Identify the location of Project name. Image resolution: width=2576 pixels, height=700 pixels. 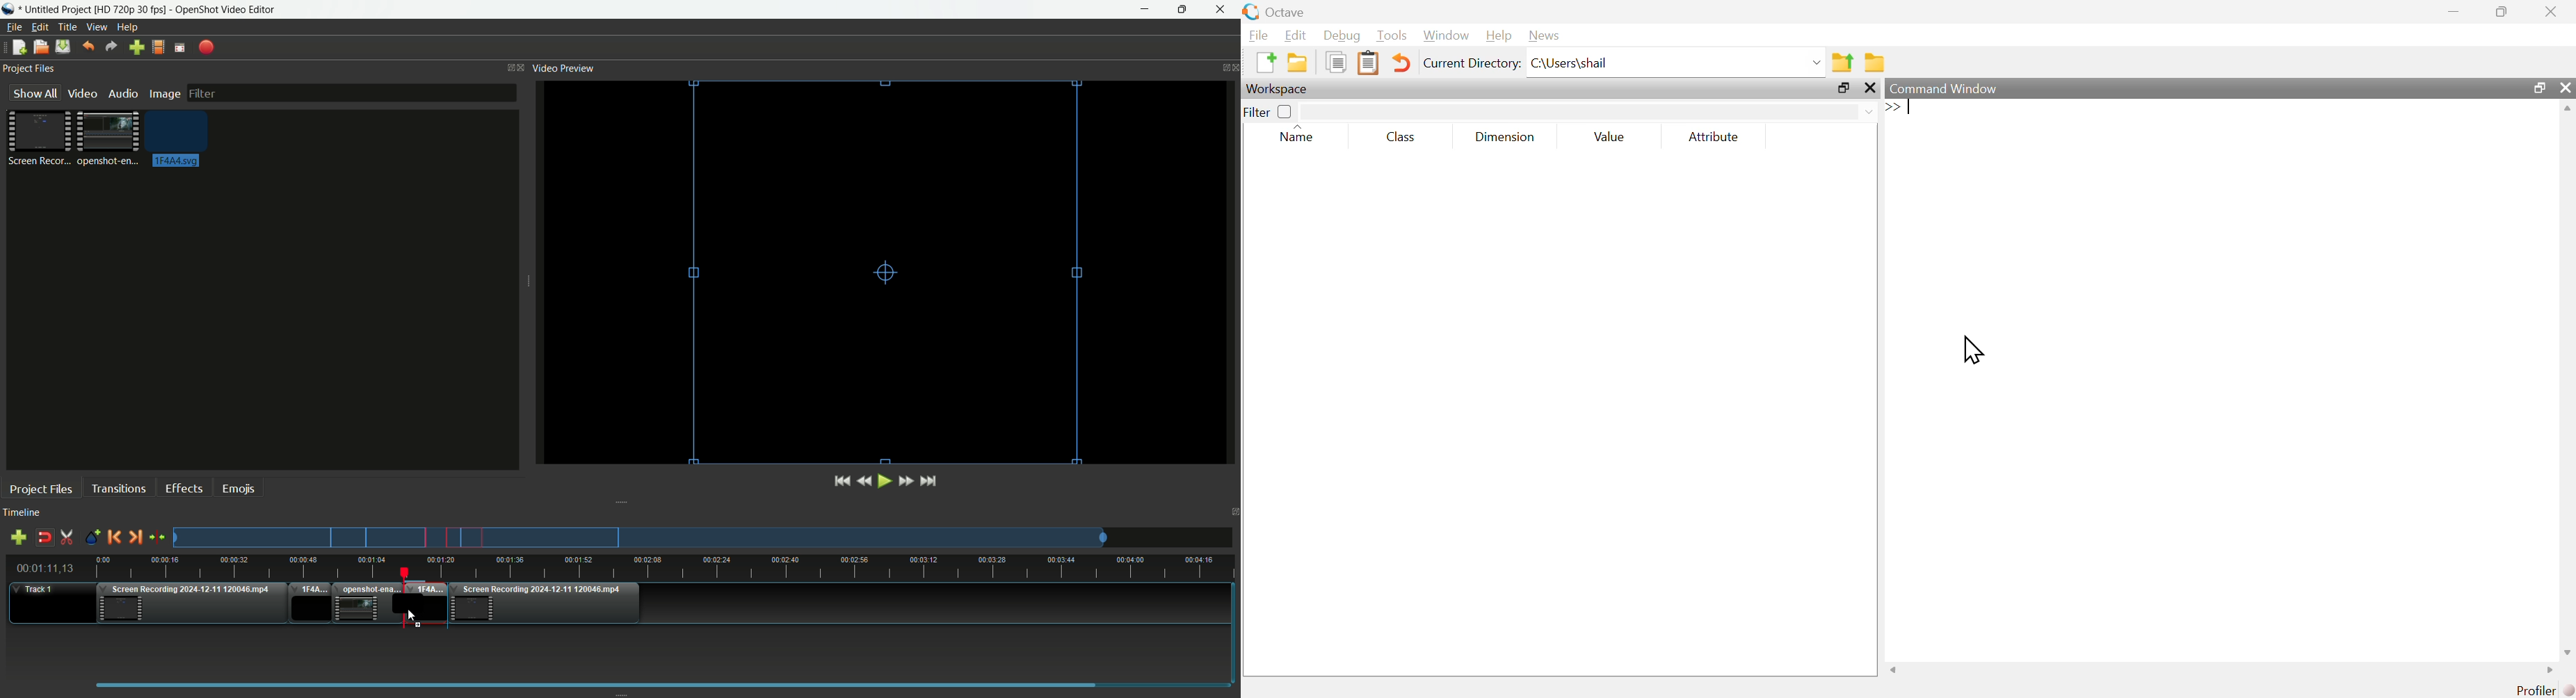
(58, 10).